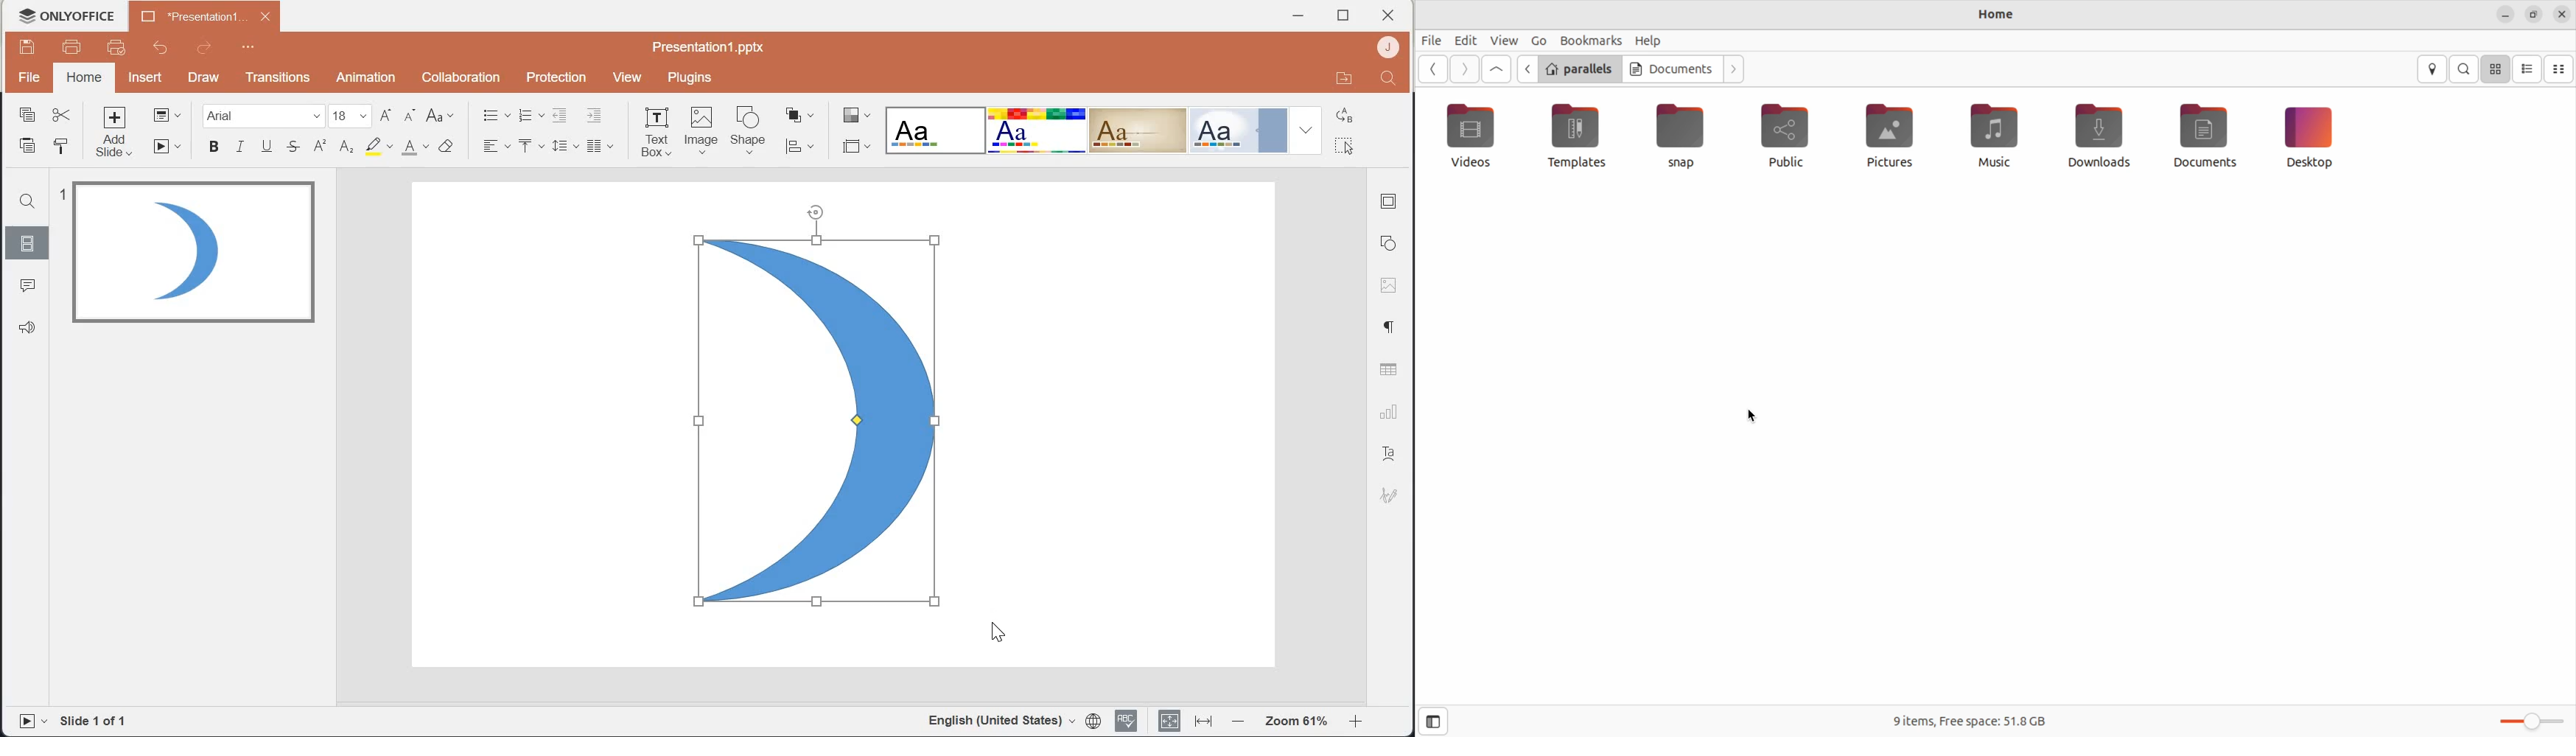 The width and height of the screenshot is (2576, 756). What do you see at coordinates (1004, 723) in the screenshot?
I see `English(United Stated)` at bounding box center [1004, 723].